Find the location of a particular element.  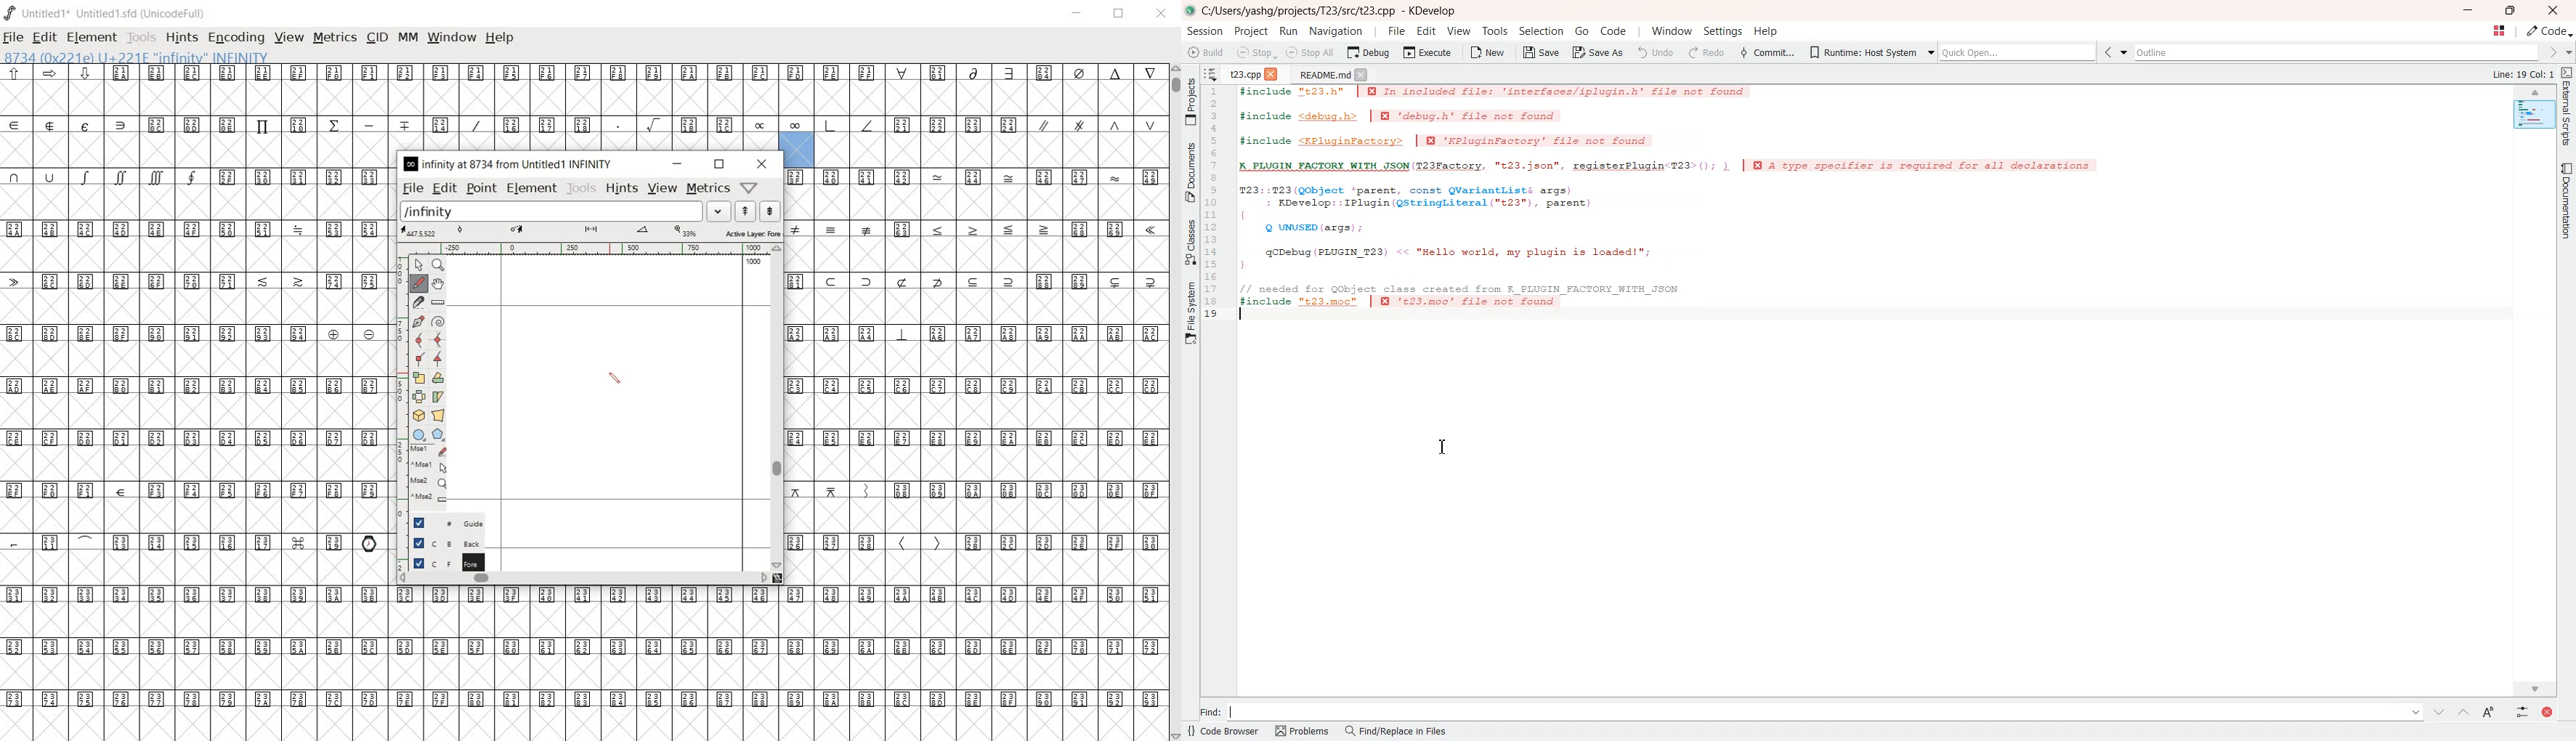

element is located at coordinates (93, 37).